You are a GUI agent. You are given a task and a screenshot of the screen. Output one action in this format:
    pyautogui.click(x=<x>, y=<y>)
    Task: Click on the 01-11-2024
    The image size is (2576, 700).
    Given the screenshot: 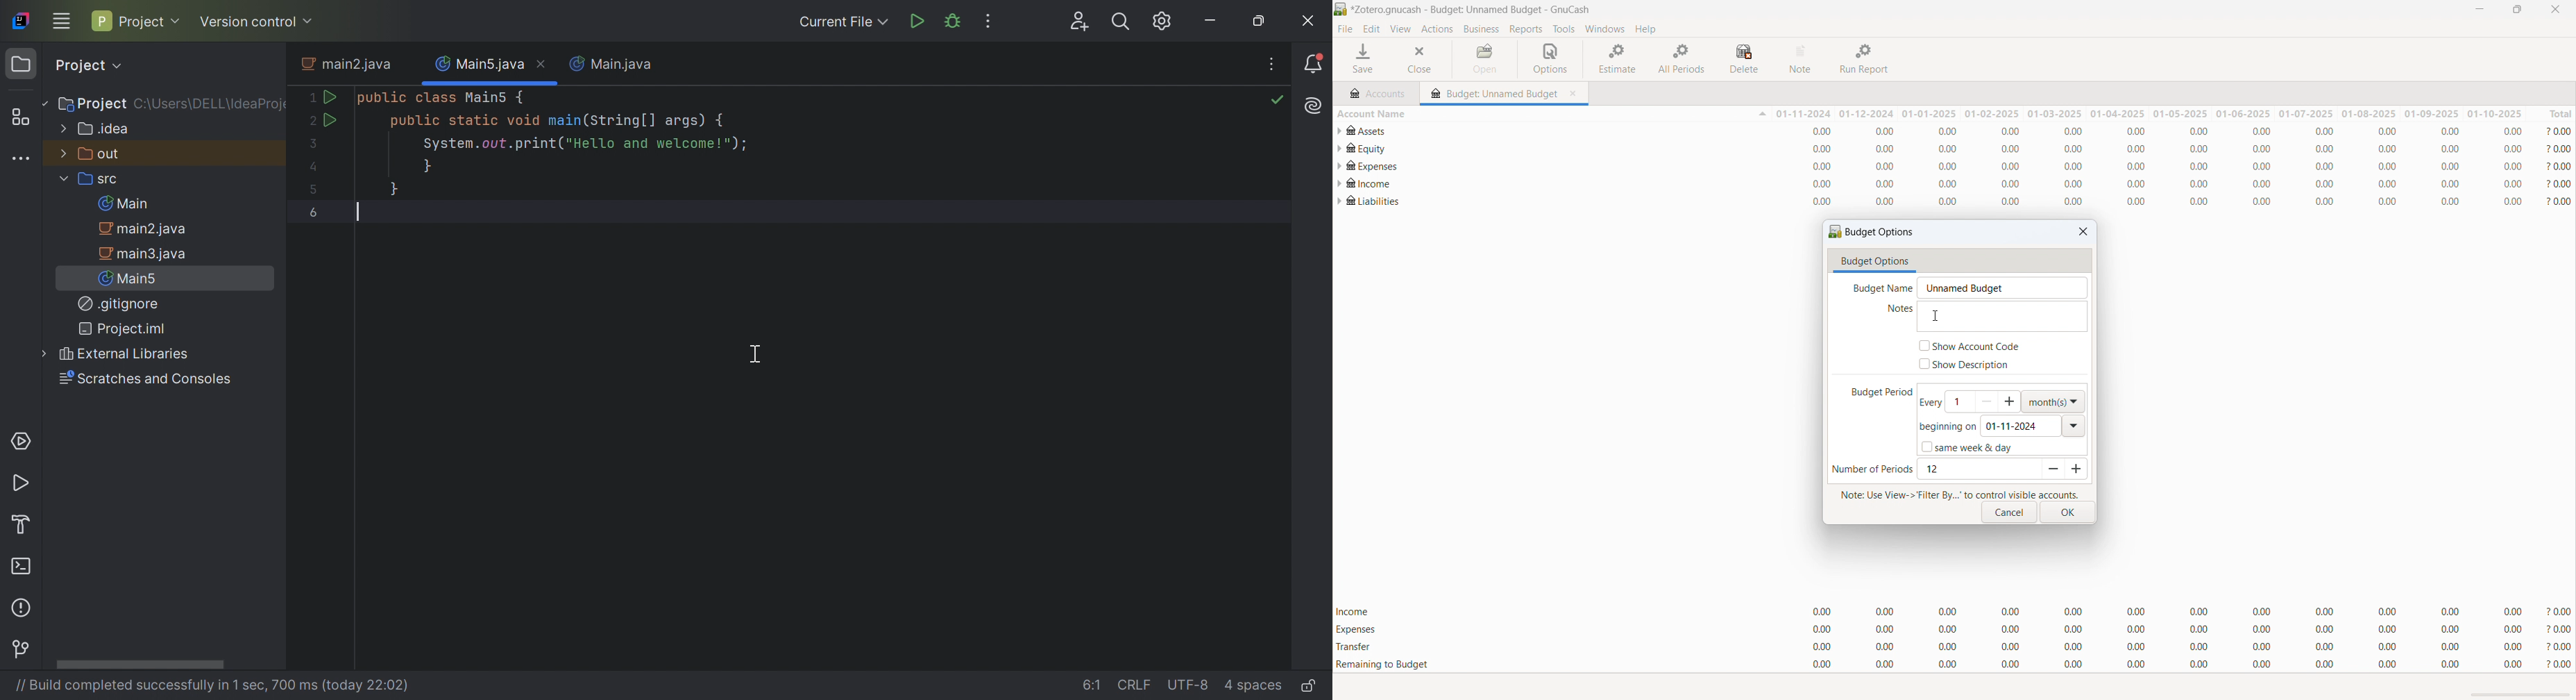 What is the action you would take?
    pyautogui.click(x=1803, y=114)
    